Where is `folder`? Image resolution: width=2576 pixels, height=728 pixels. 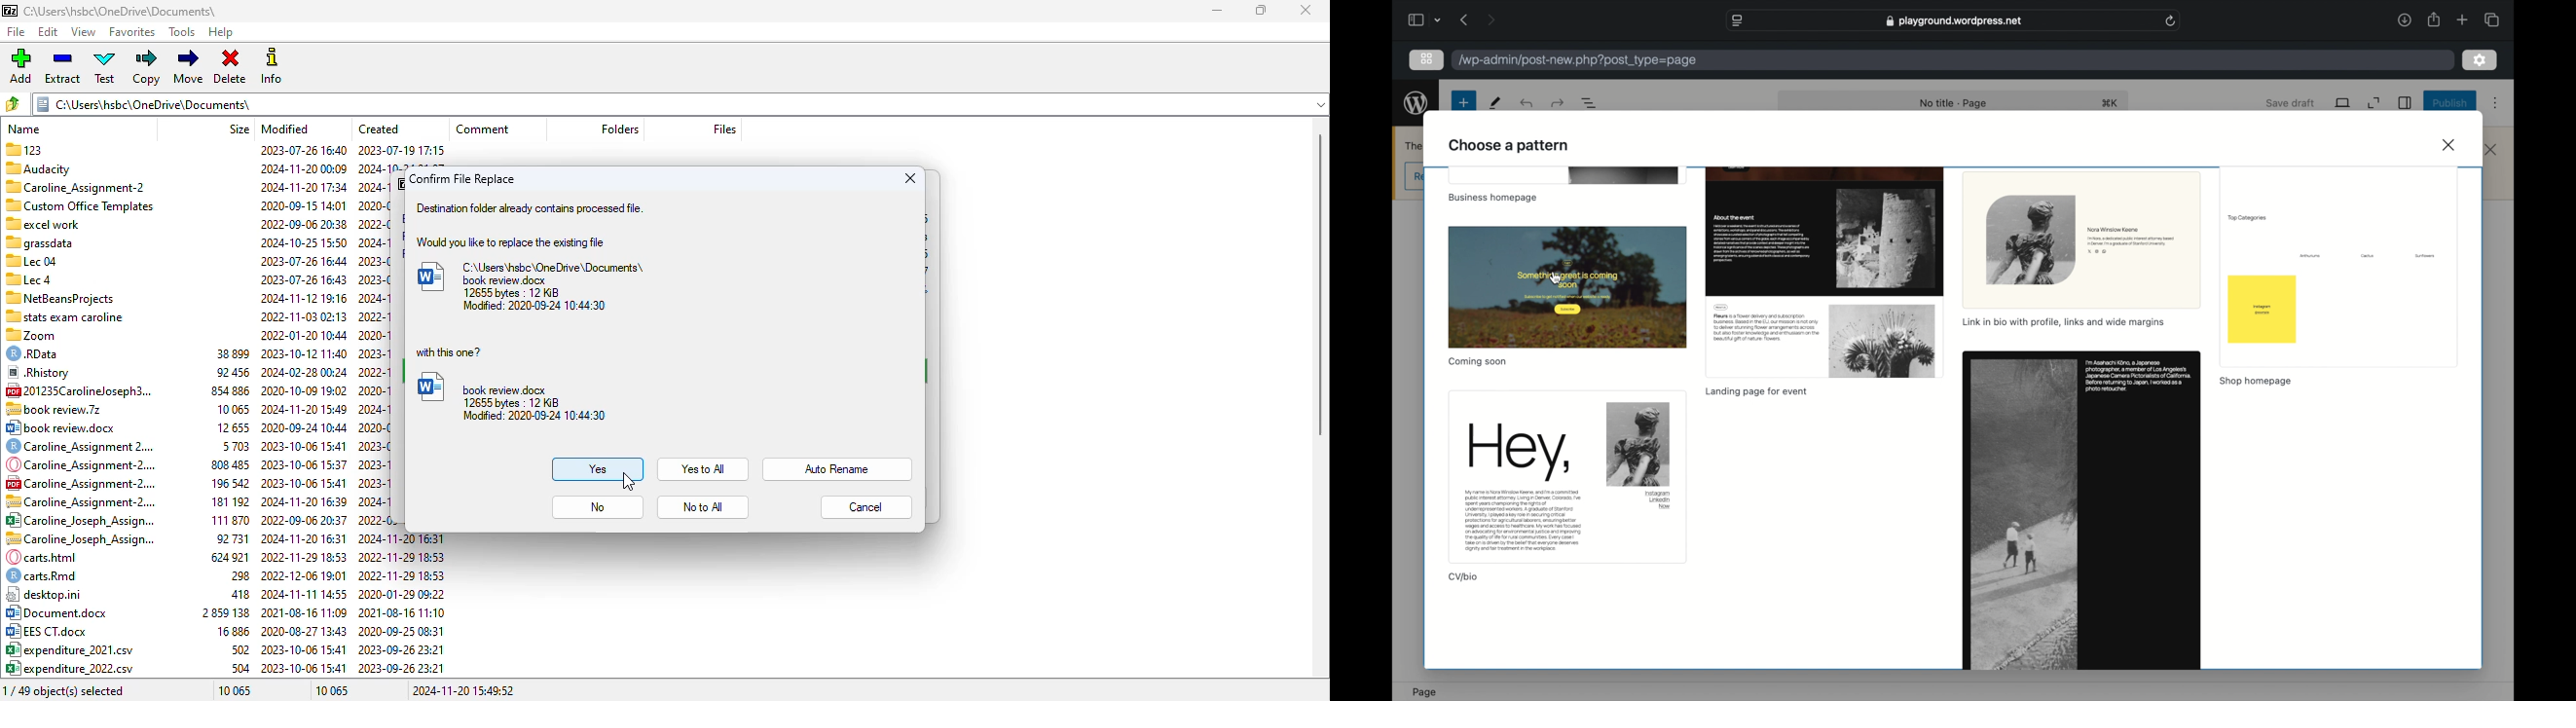
folder is located at coordinates (618, 129).